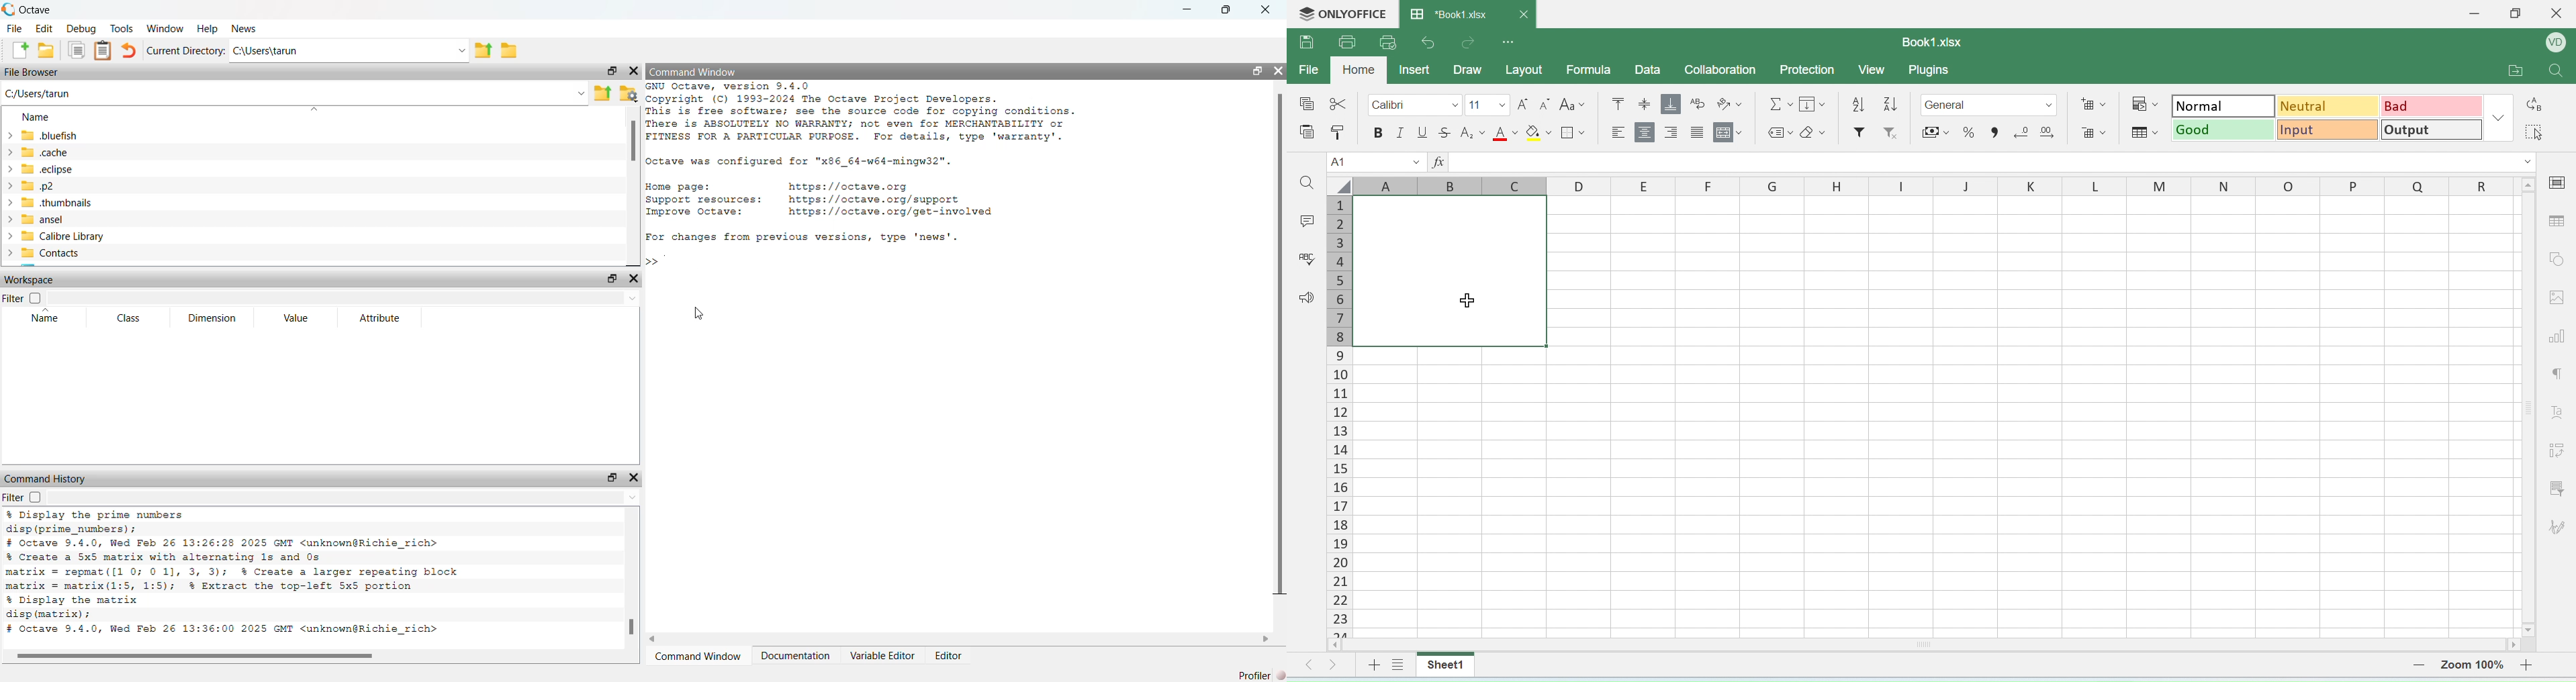 This screenshot has width=2576, height=700. I want to click on undo, so click(129, 50).